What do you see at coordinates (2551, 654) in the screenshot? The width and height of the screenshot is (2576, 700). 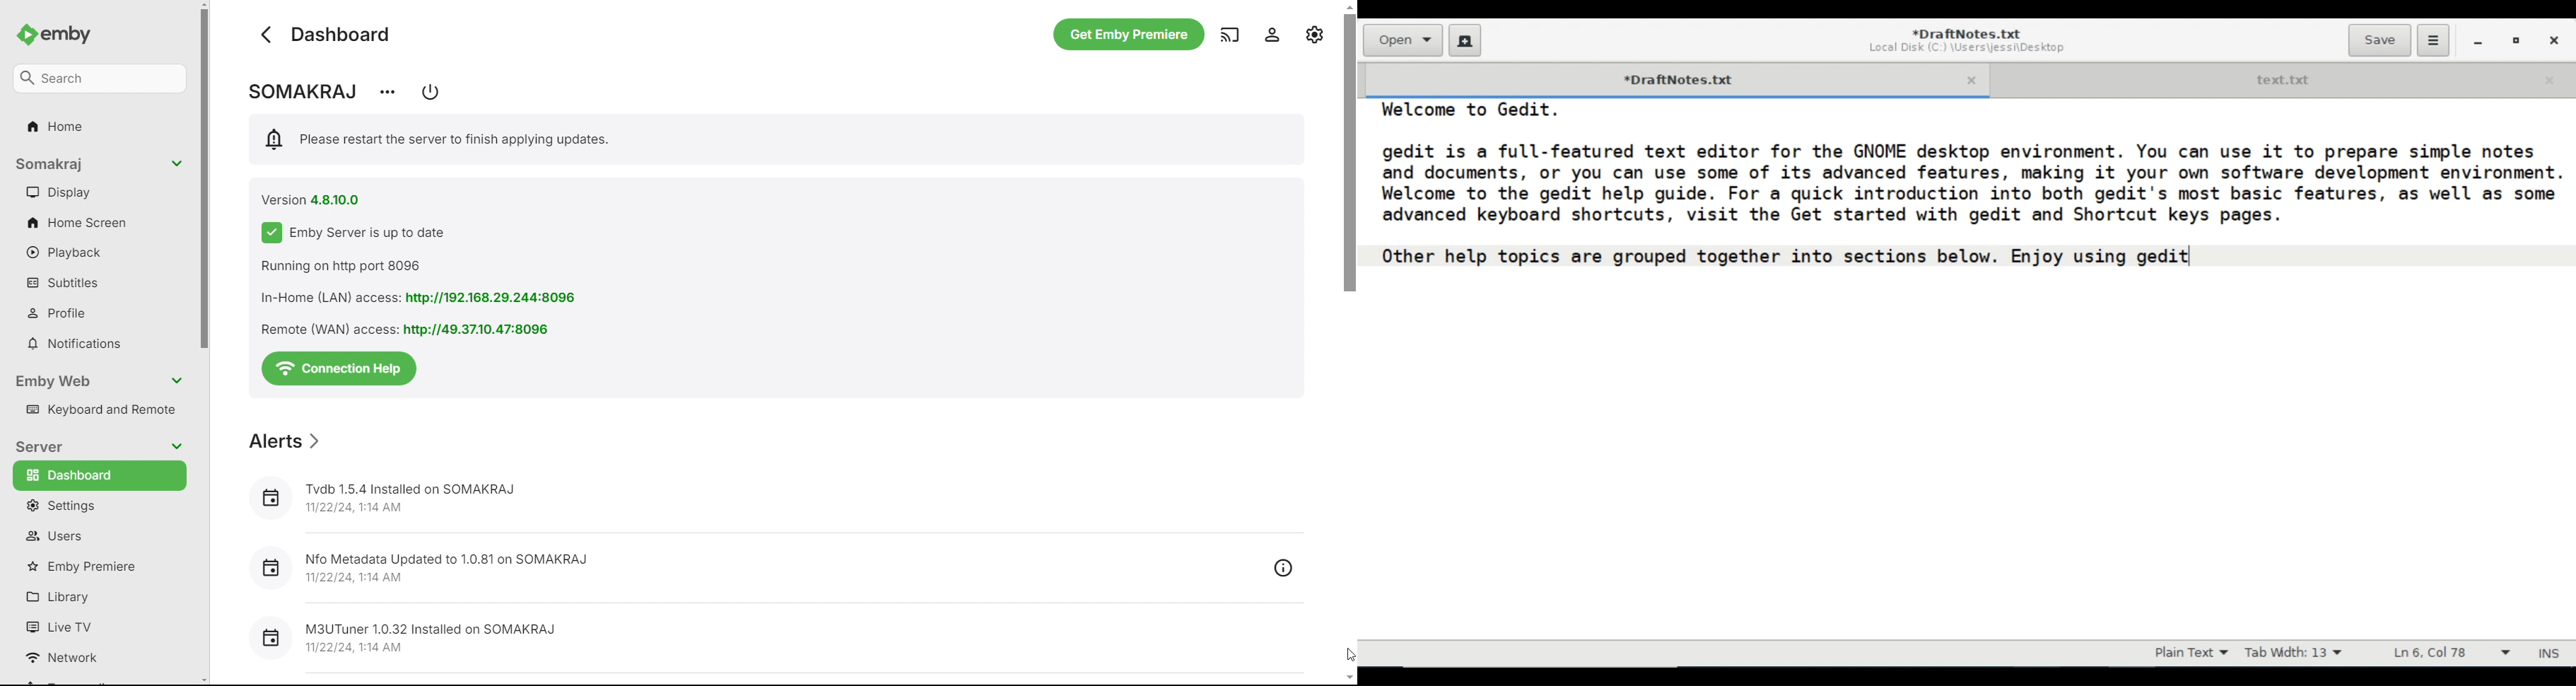 I see `Insert Mode` at bounding box center [2551, 654].